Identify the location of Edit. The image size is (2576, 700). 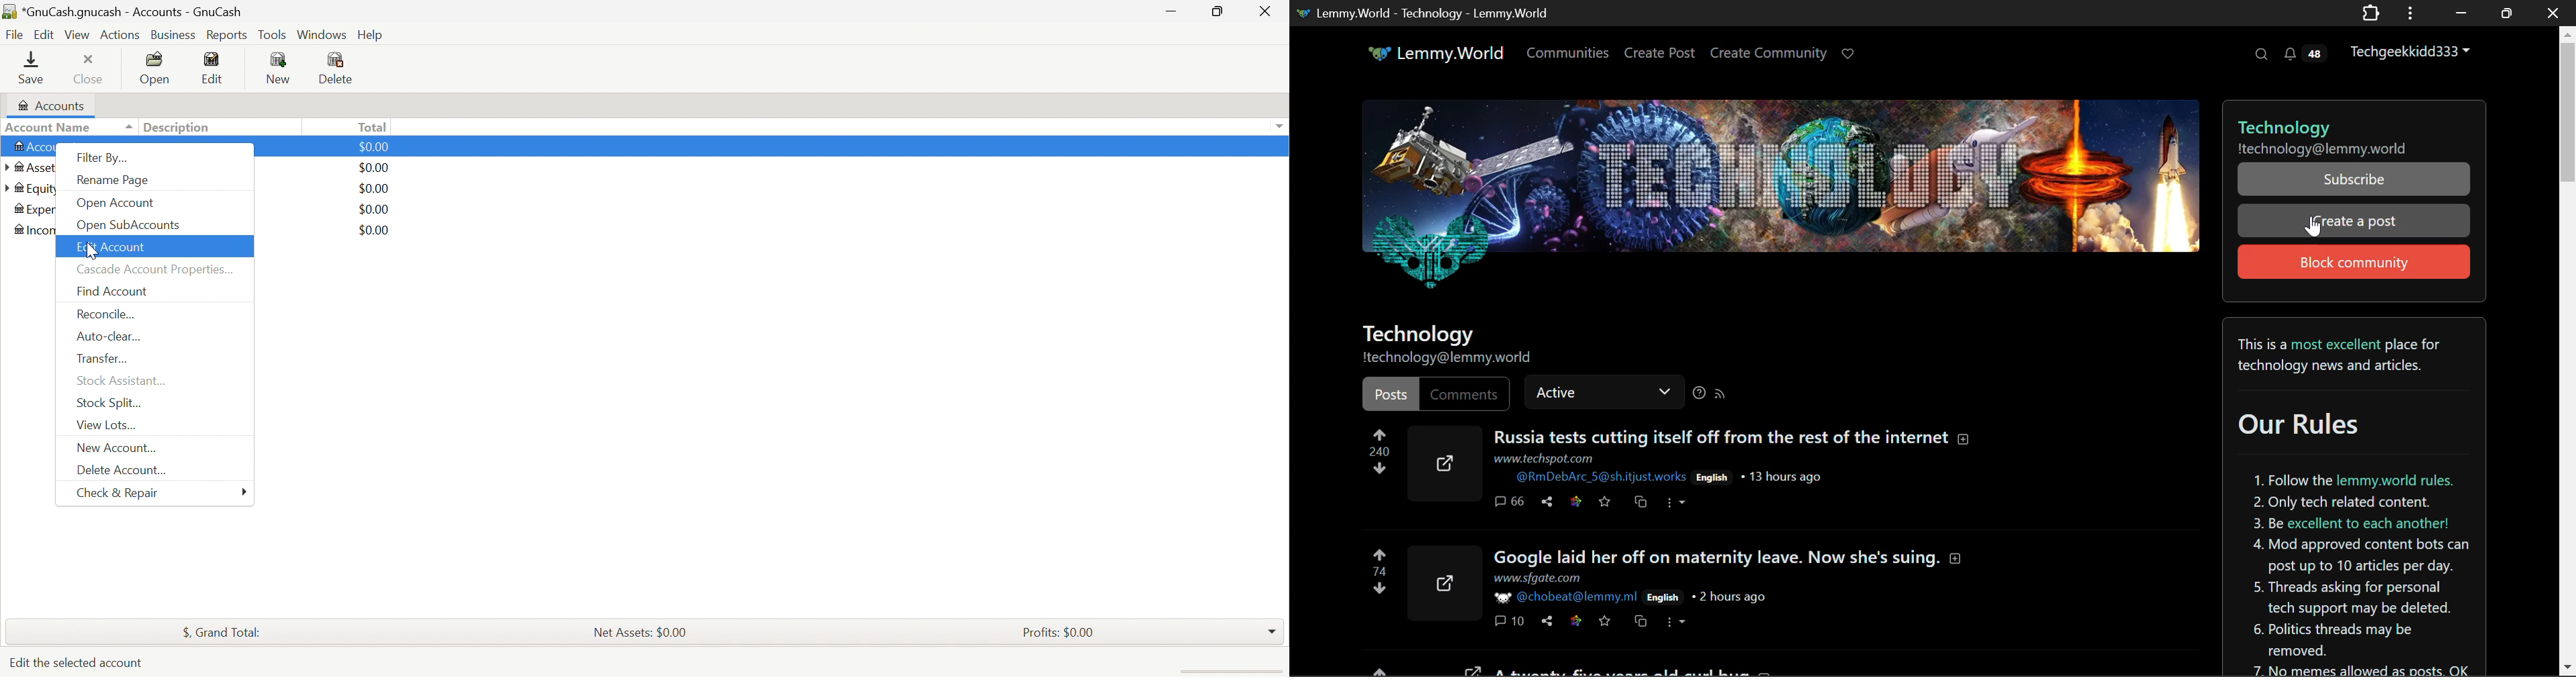
(43, 34).